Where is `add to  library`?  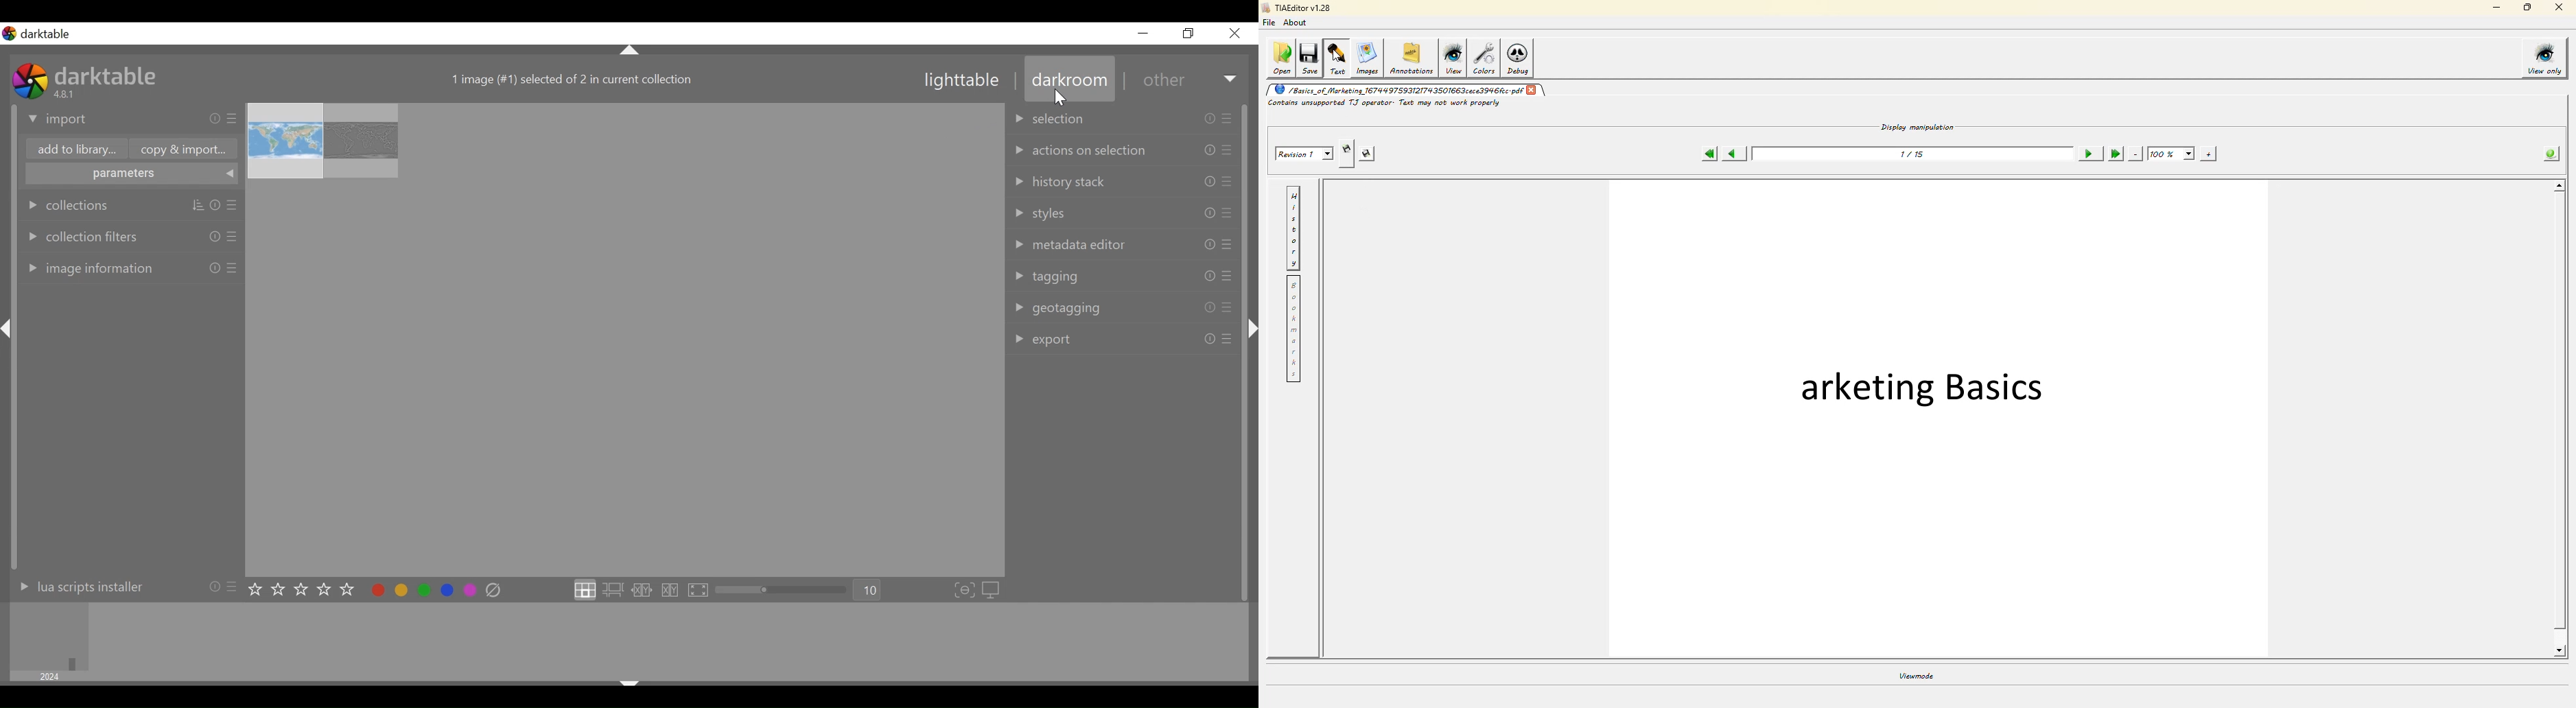
add to  library is located at coordinates (77, 149).